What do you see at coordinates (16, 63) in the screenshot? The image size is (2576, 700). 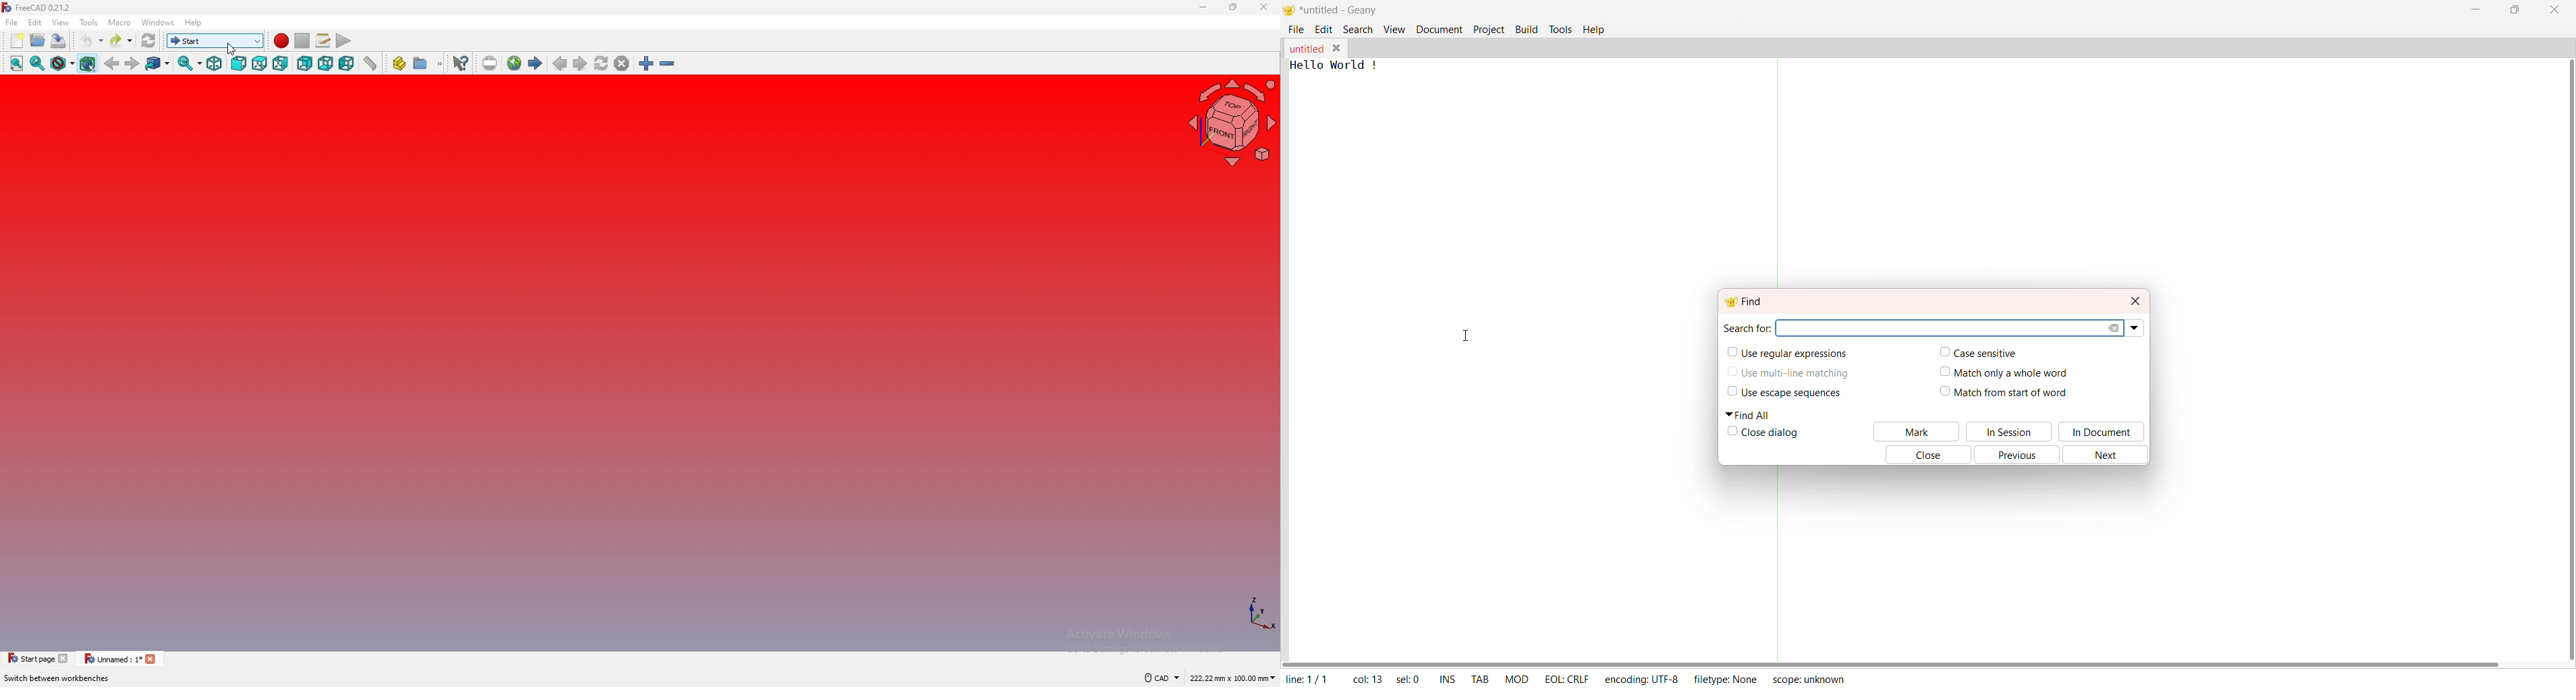 I see `fit all` at bounding box center [16, 63].